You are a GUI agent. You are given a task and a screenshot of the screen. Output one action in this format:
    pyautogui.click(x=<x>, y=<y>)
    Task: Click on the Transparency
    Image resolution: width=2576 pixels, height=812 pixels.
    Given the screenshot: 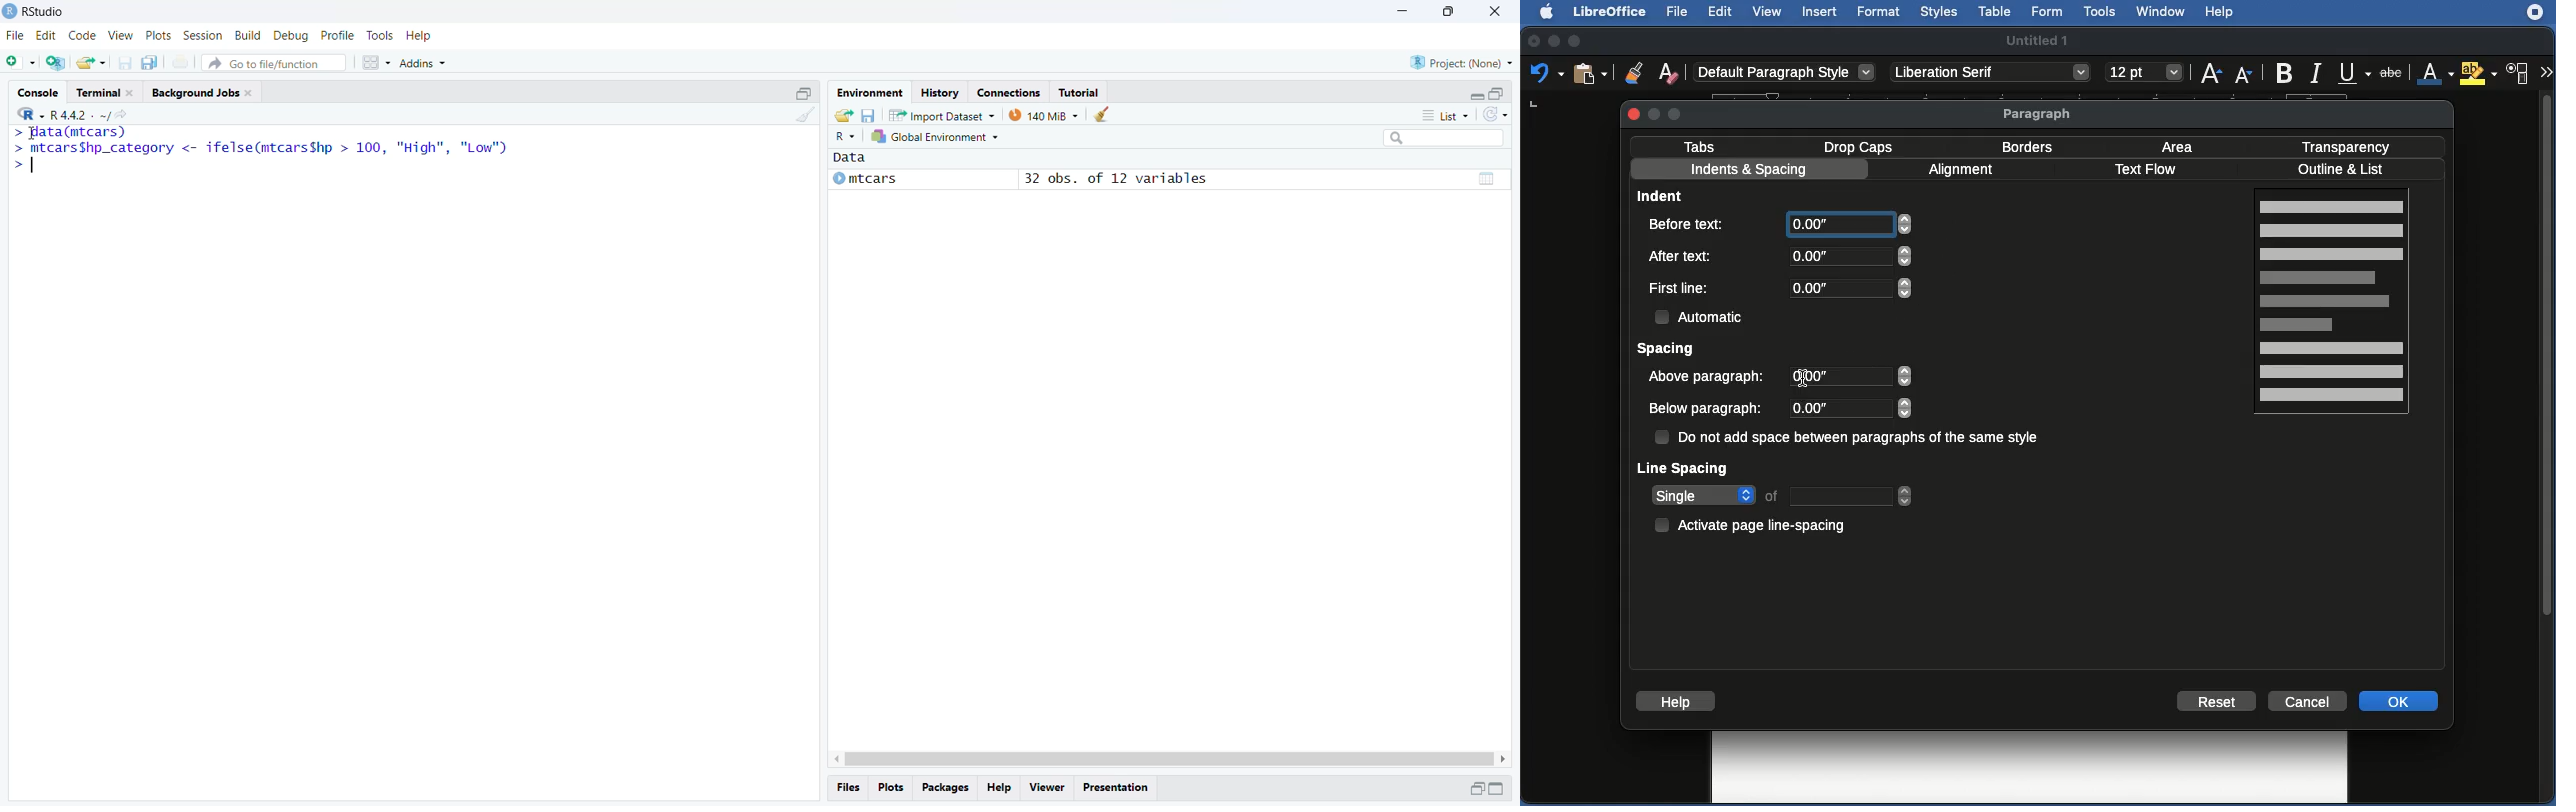 What is the action you would take?
    pyautogui.click(x=2346, y=145)
    